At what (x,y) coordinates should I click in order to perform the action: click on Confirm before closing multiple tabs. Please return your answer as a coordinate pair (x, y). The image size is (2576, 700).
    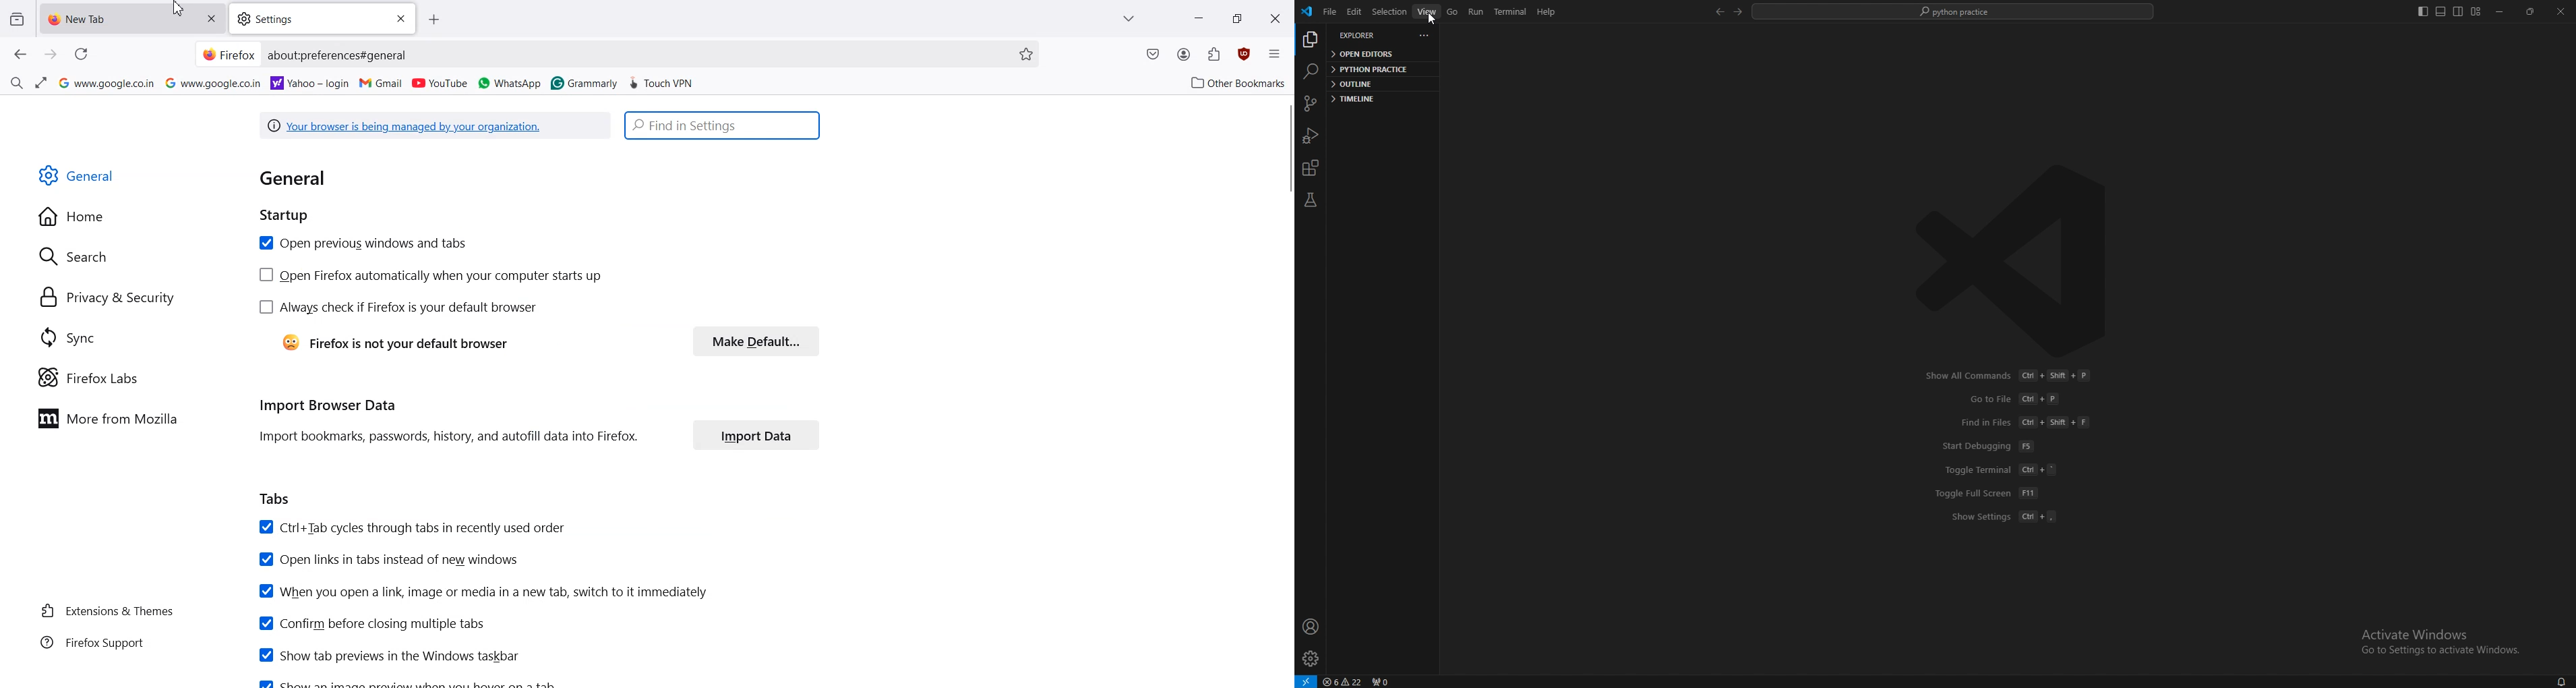
    Looking at the image, I should click on (371, 623).